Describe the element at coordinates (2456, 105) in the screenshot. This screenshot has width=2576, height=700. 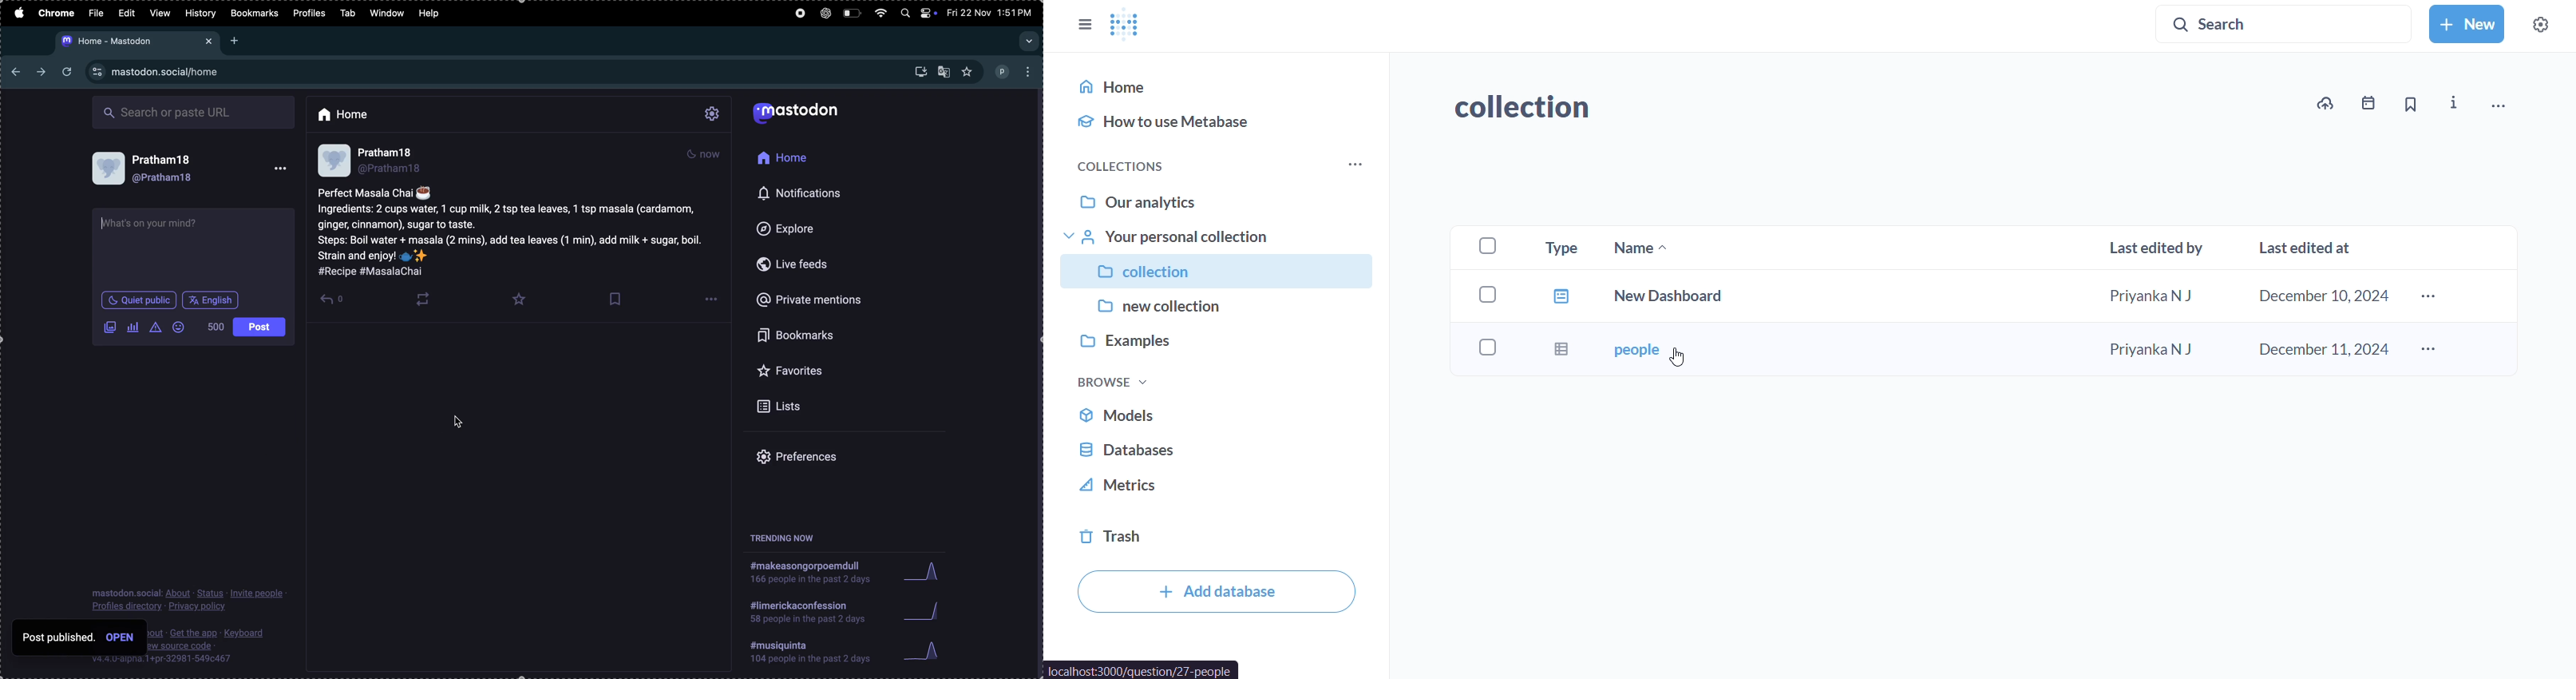
I see `info` at that location.